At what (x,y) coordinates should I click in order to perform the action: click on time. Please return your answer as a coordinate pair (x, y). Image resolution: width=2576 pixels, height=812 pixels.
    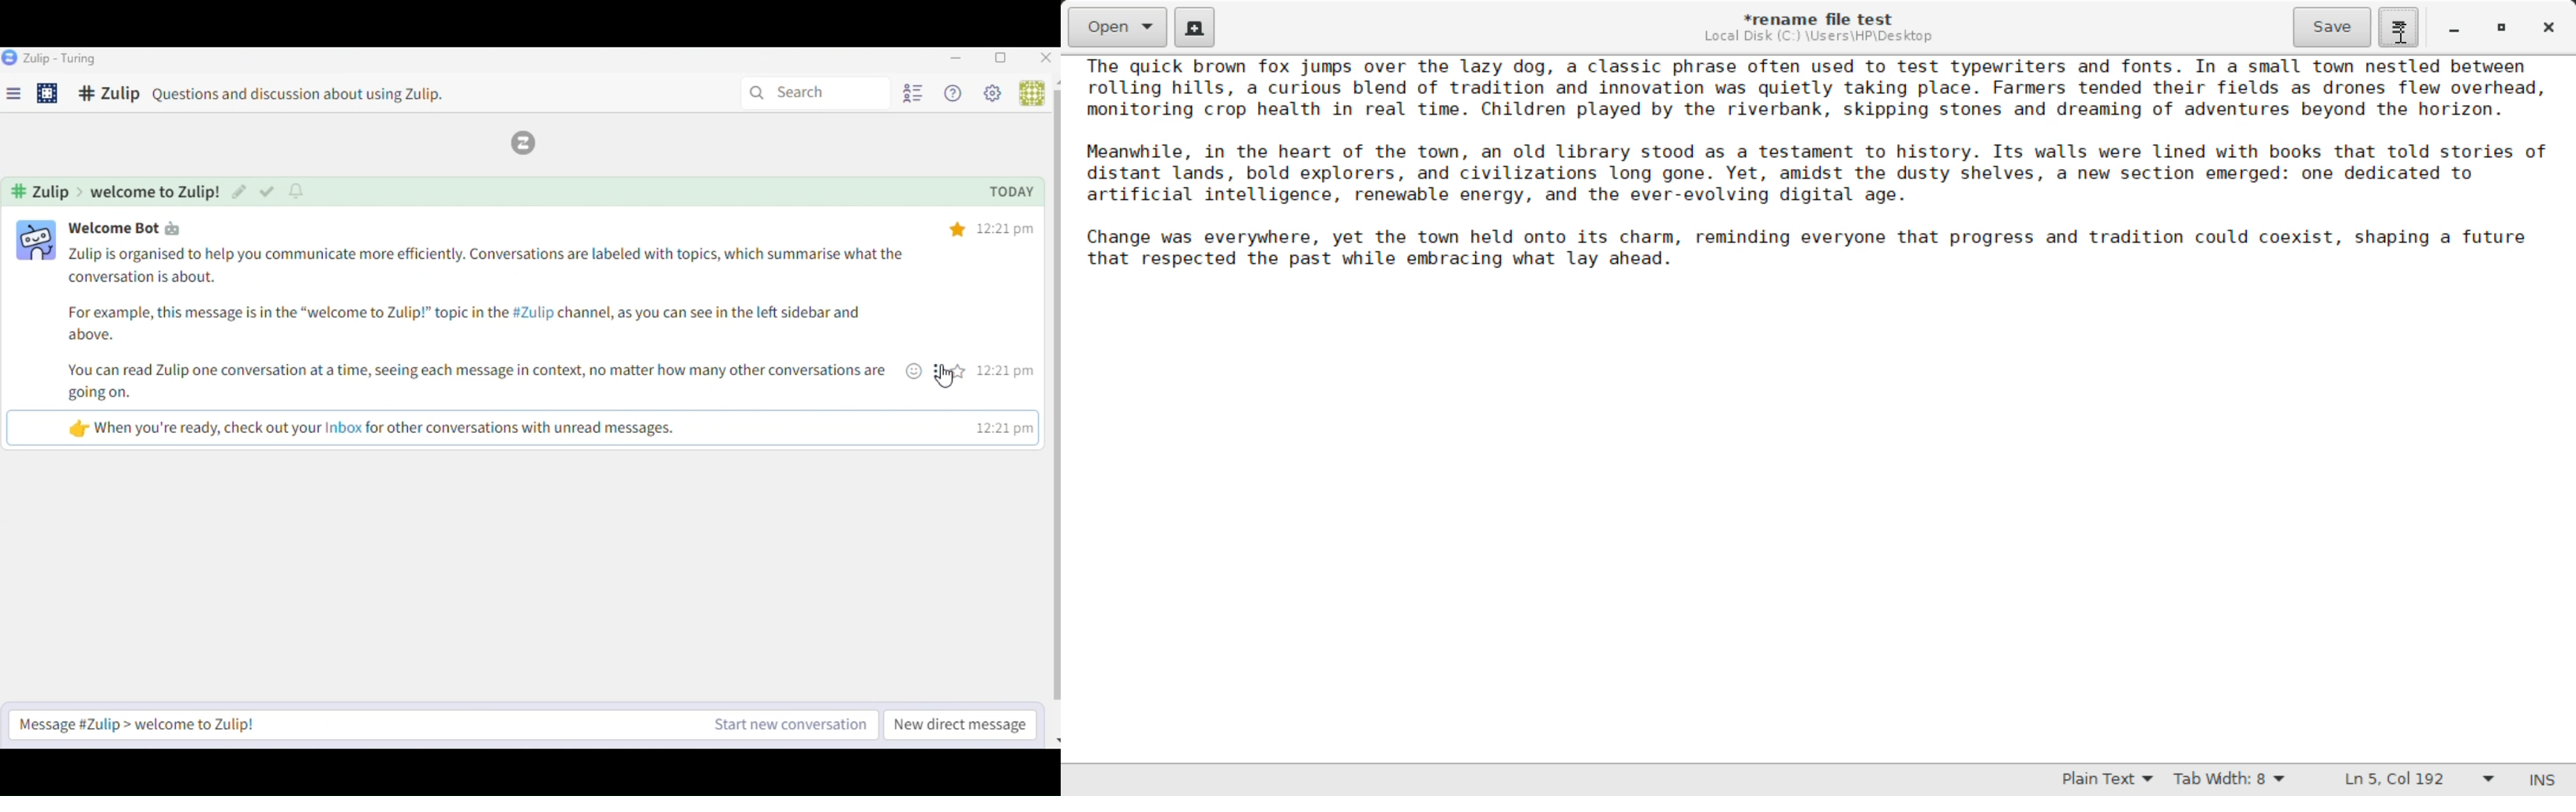
    Looking at the image, I should click on (1008, 329).